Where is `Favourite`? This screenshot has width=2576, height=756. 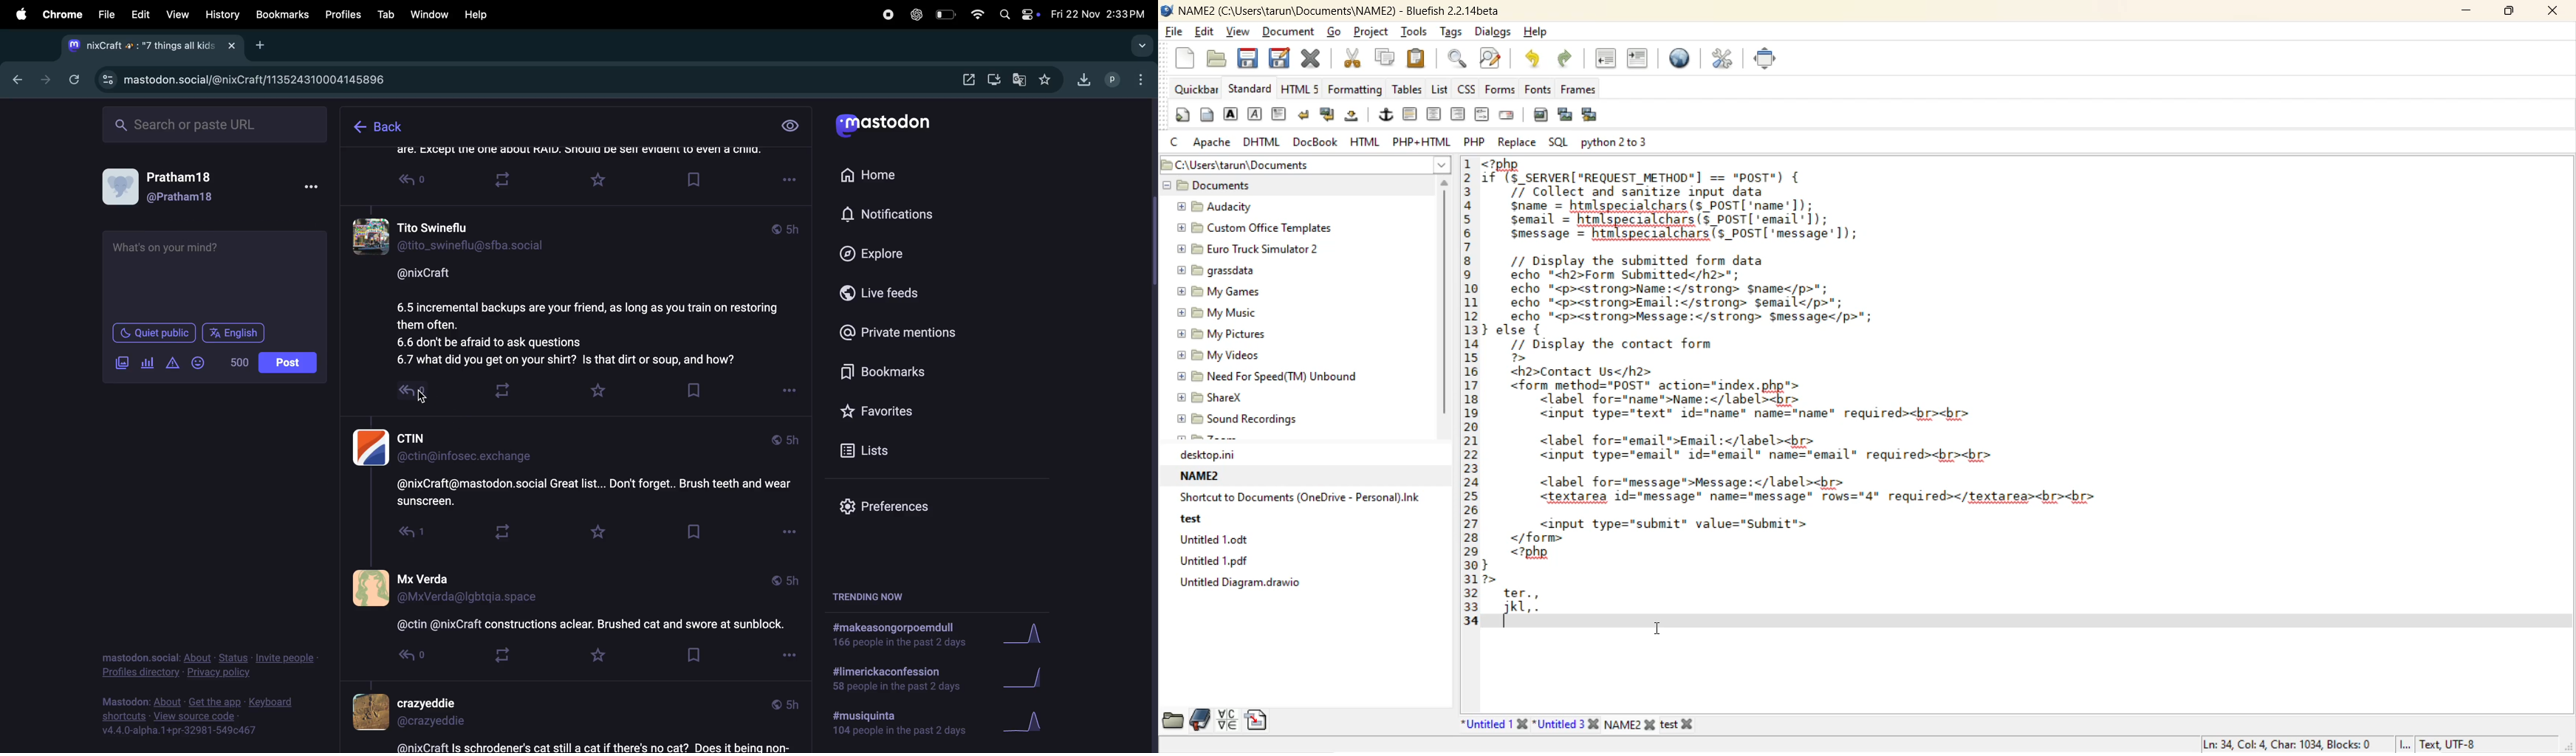 Favourite is located at coordinates (594, 531).